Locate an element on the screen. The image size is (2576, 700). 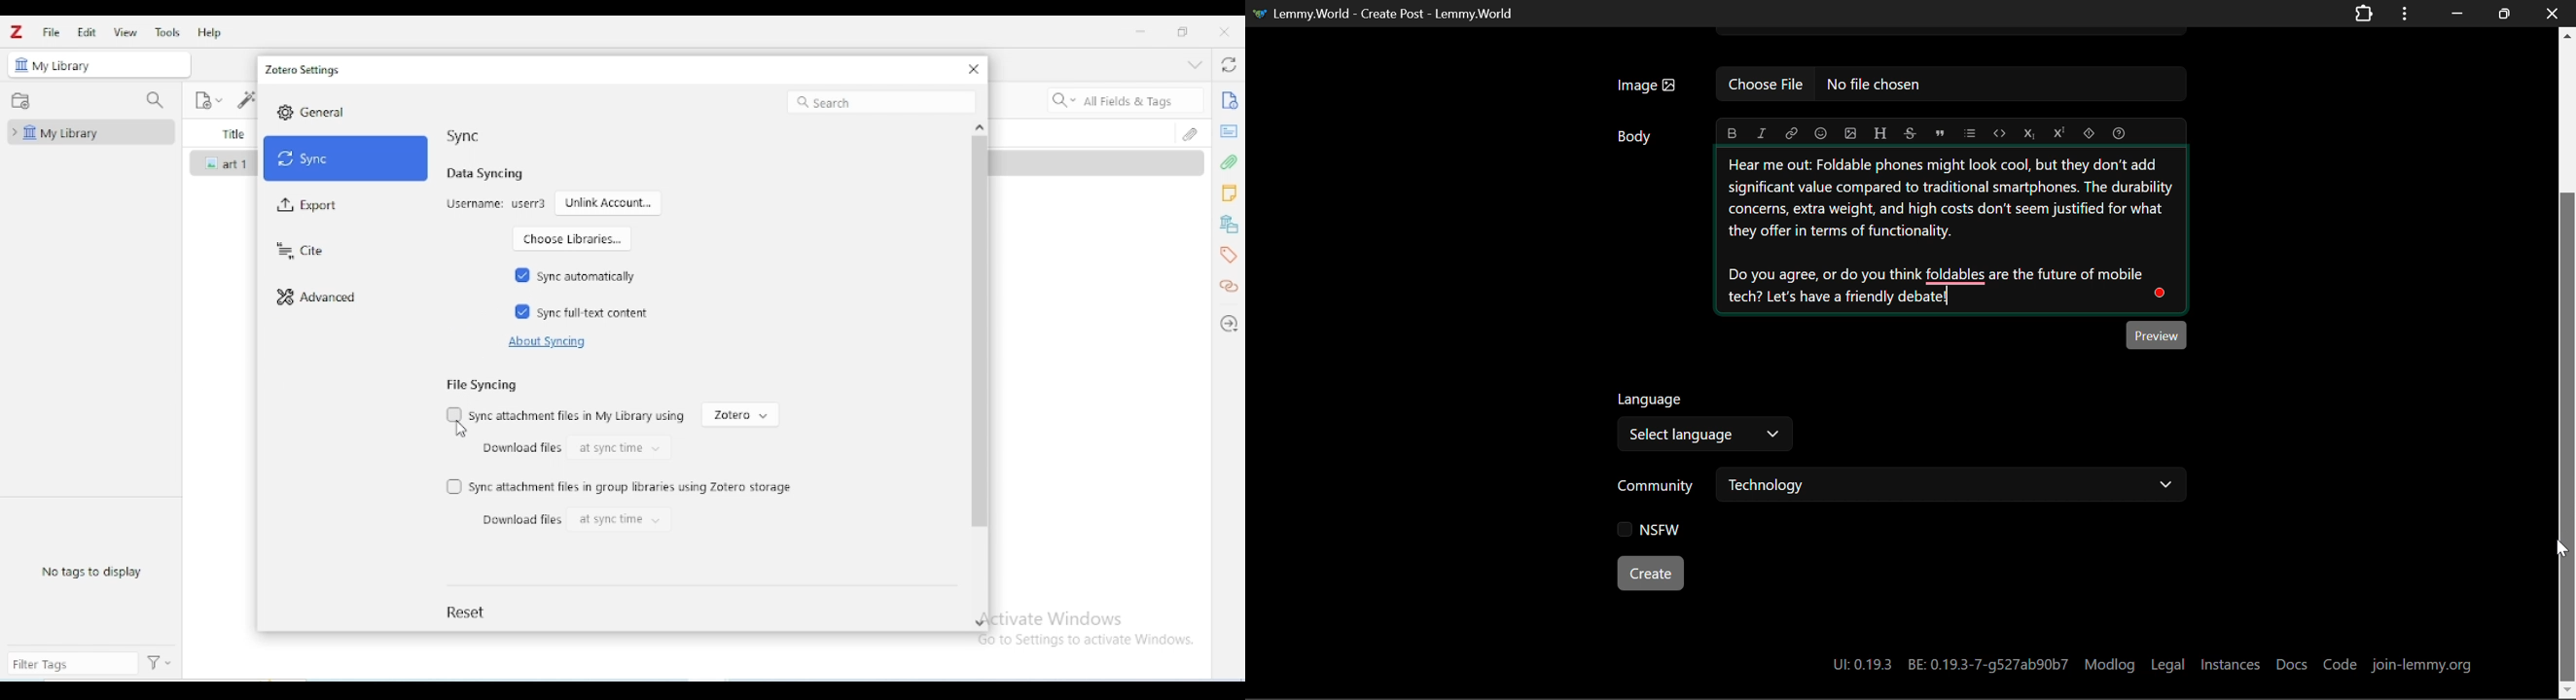
notes is located at coordinates (1230, 193).